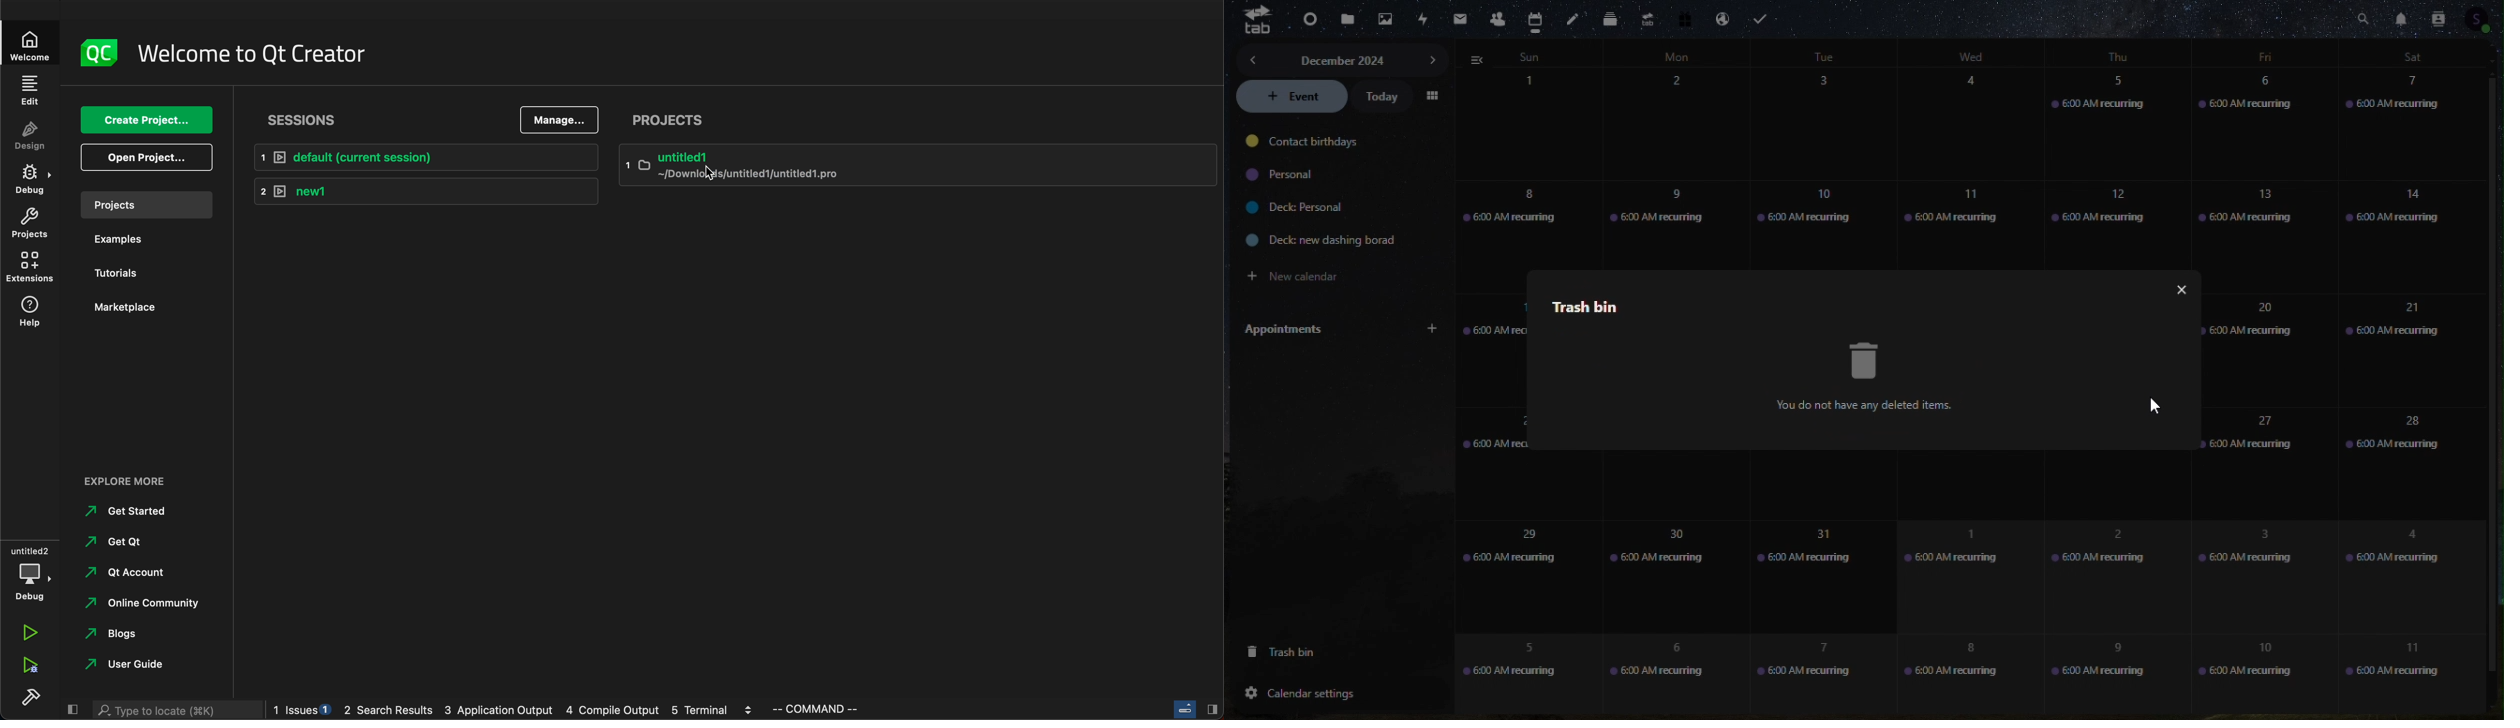  I want to click on contacts, so click(2441, 17).